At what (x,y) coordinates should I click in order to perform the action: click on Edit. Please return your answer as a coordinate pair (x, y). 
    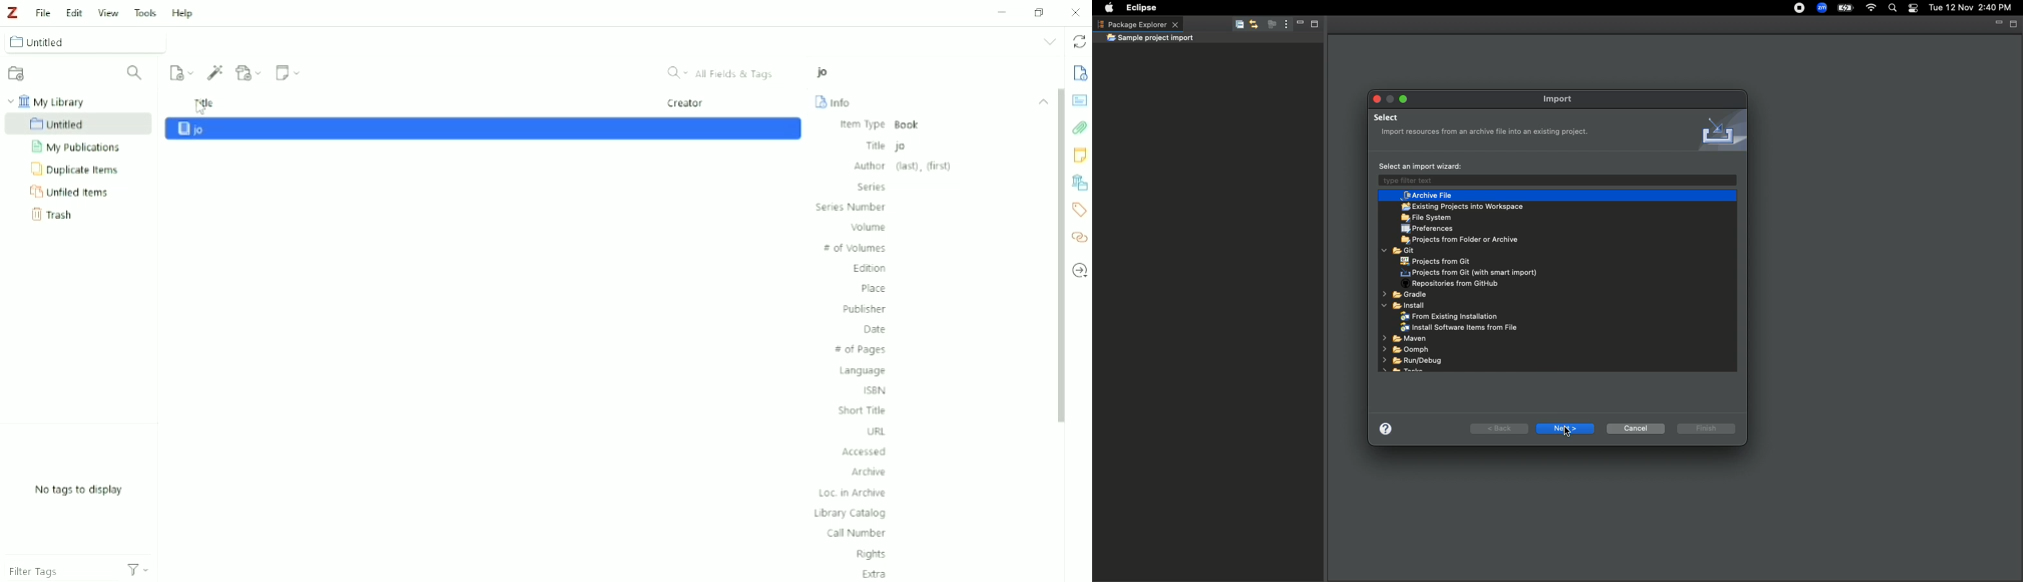
    Looking at the image, I should click on (72, 10).